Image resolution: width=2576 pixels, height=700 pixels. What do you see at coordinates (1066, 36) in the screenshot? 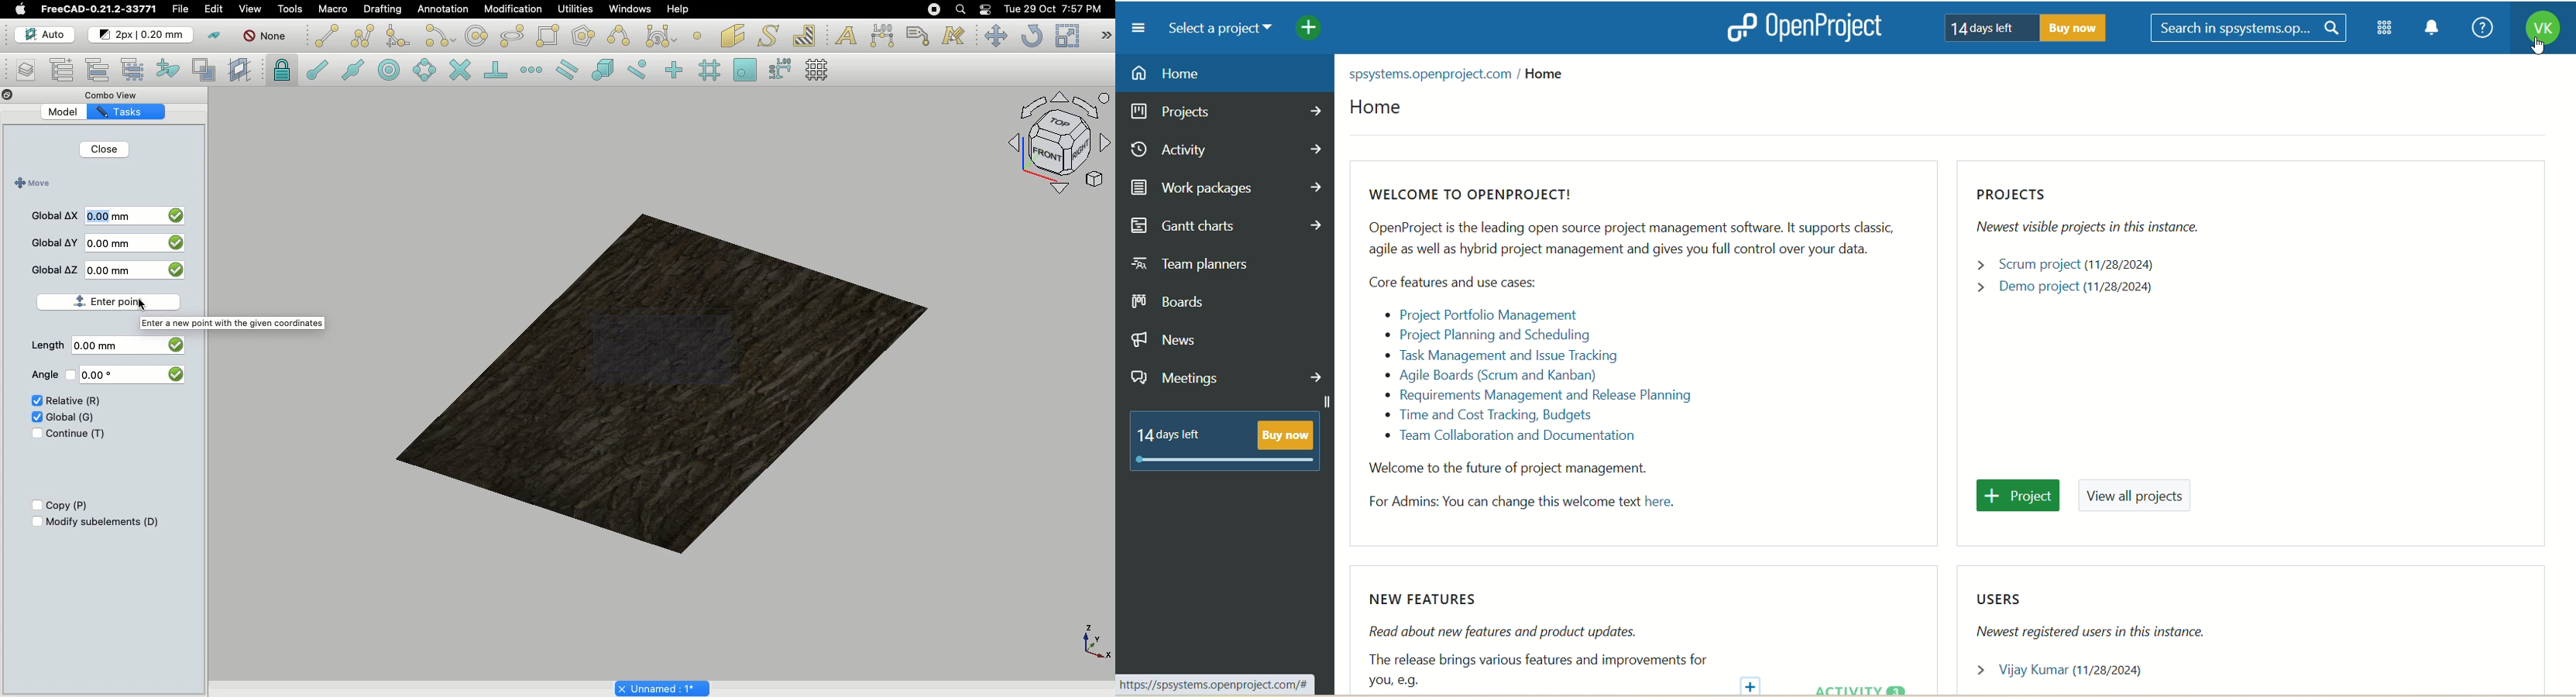
I see `Scale` at bounding box center [1066, 36].